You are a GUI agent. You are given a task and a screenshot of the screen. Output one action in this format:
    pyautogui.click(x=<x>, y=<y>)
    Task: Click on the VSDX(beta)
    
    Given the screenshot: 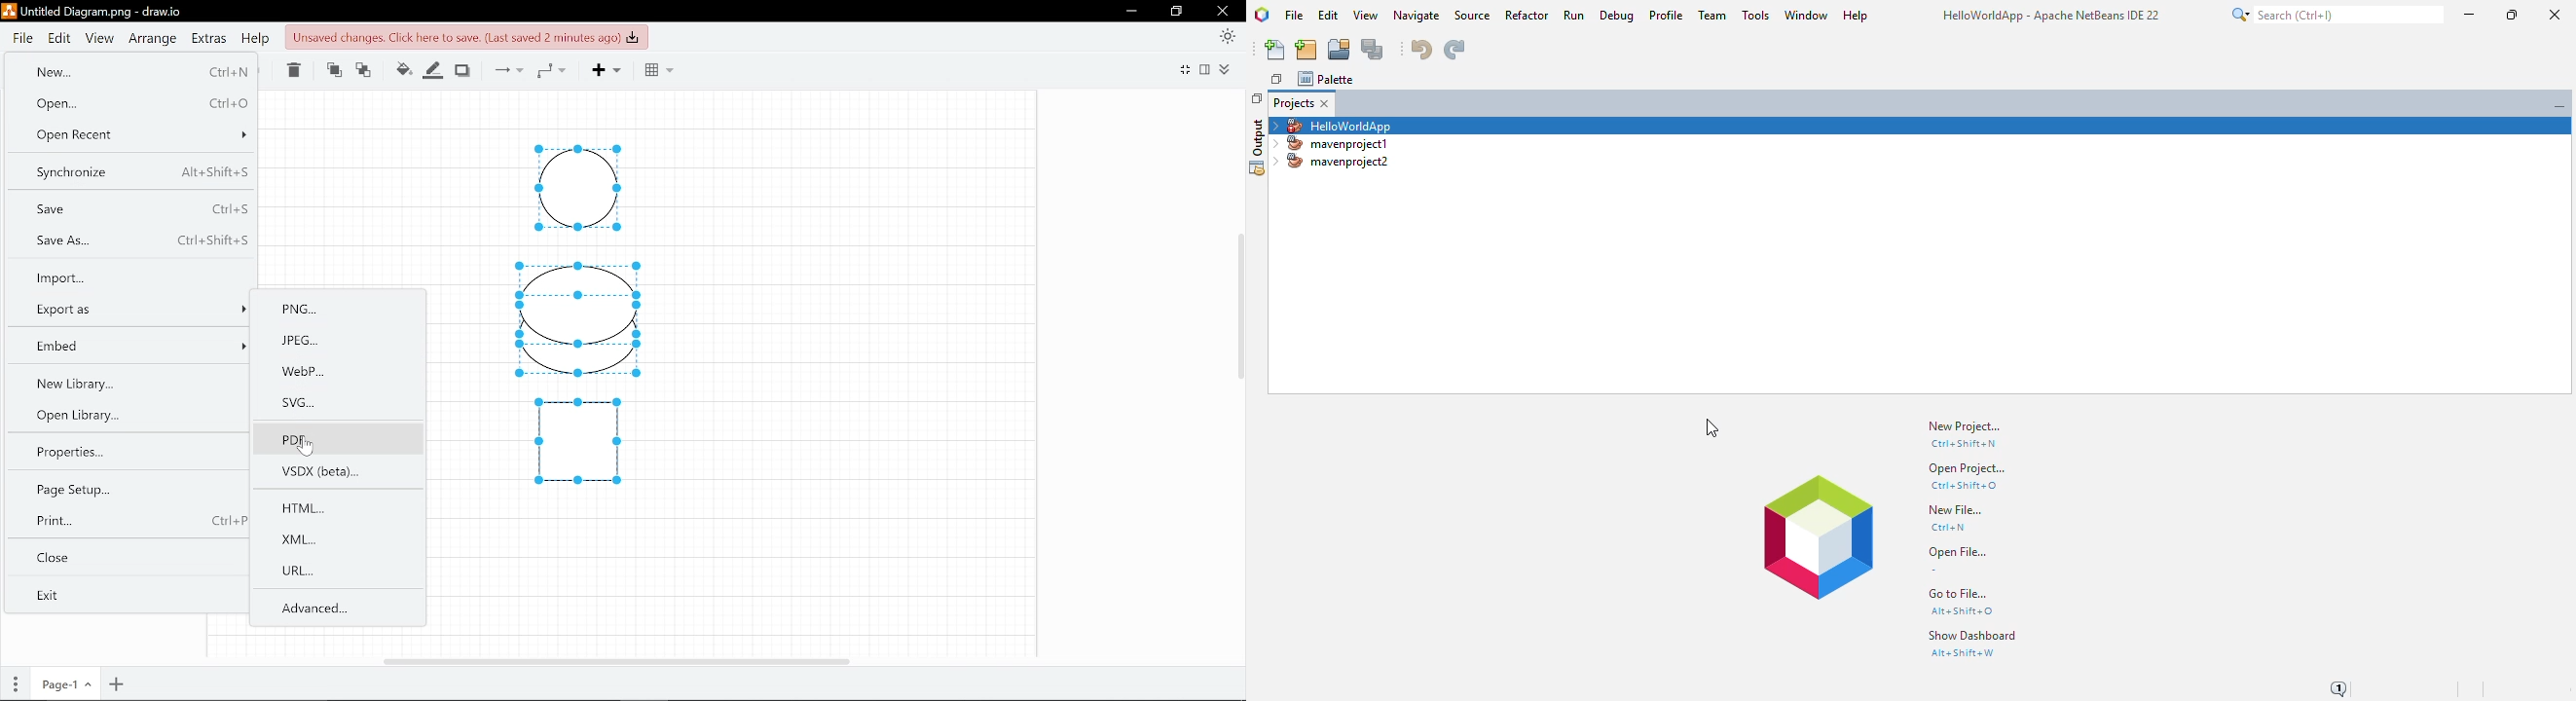 What is the action you would take?
    pyautogui.click(x=335, y=474)
    